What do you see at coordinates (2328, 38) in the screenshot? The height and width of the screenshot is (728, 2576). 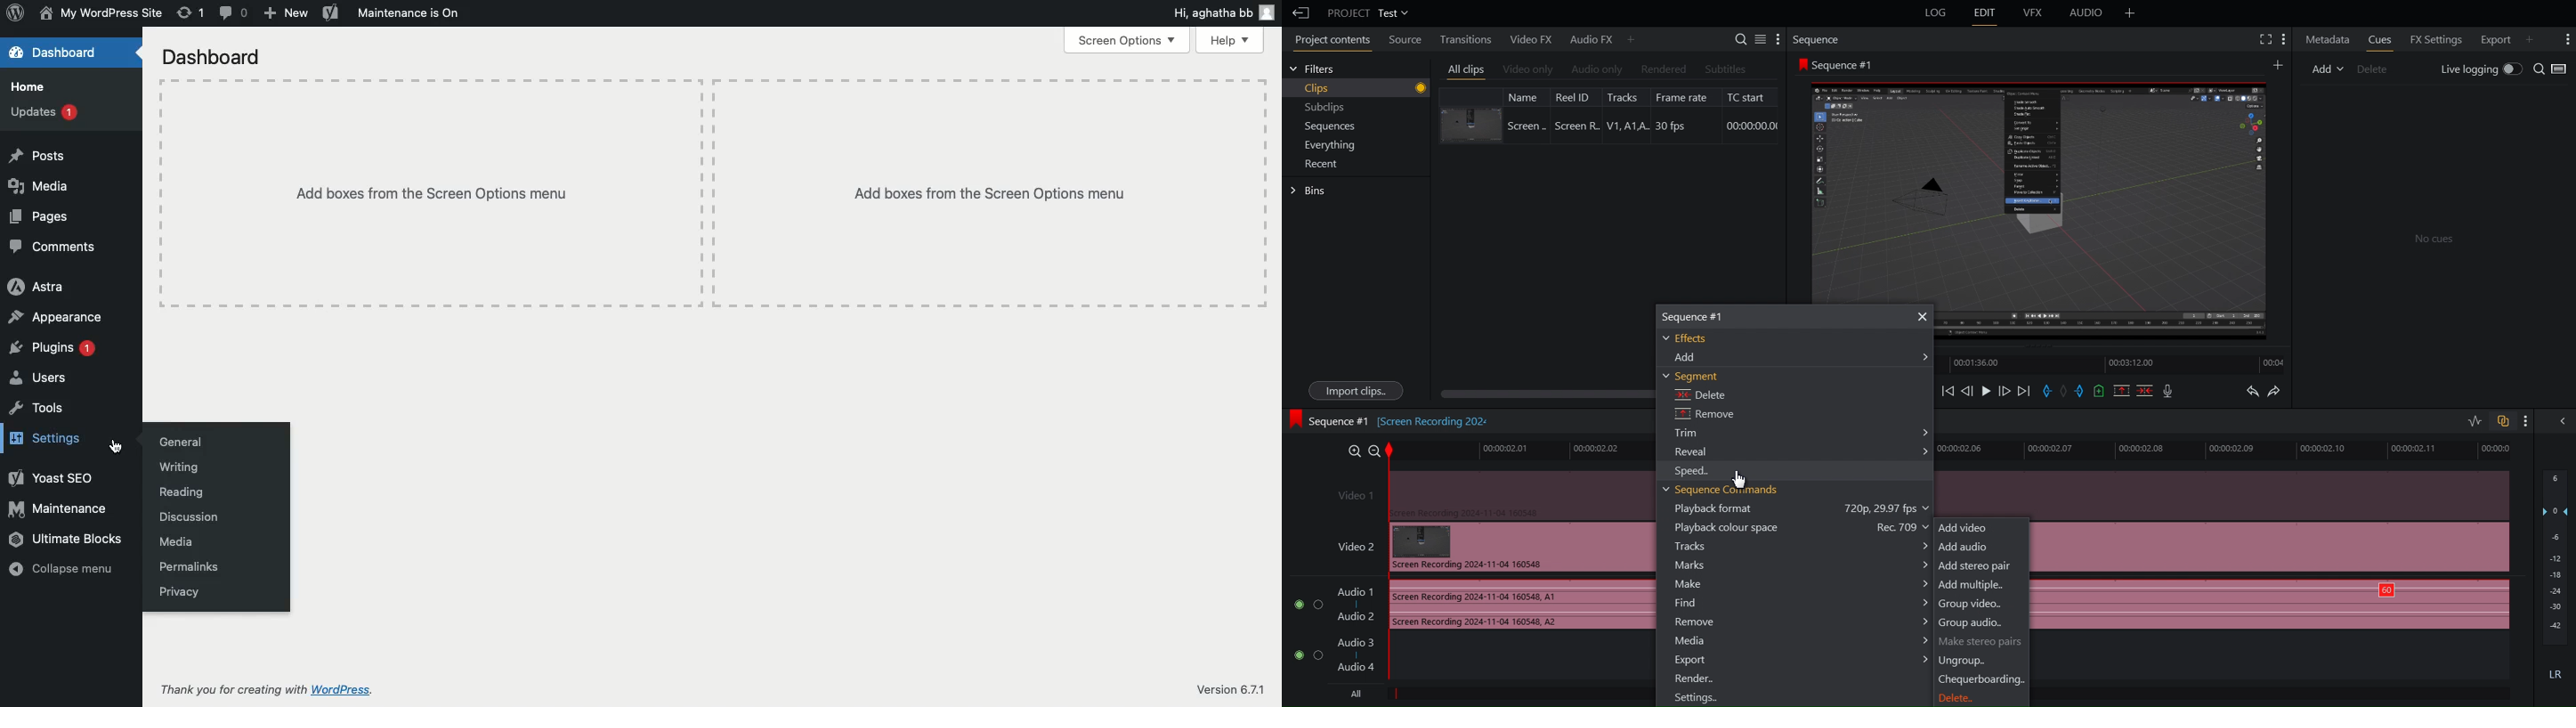 I see `Metadata` at bounding box center [2328, 38].